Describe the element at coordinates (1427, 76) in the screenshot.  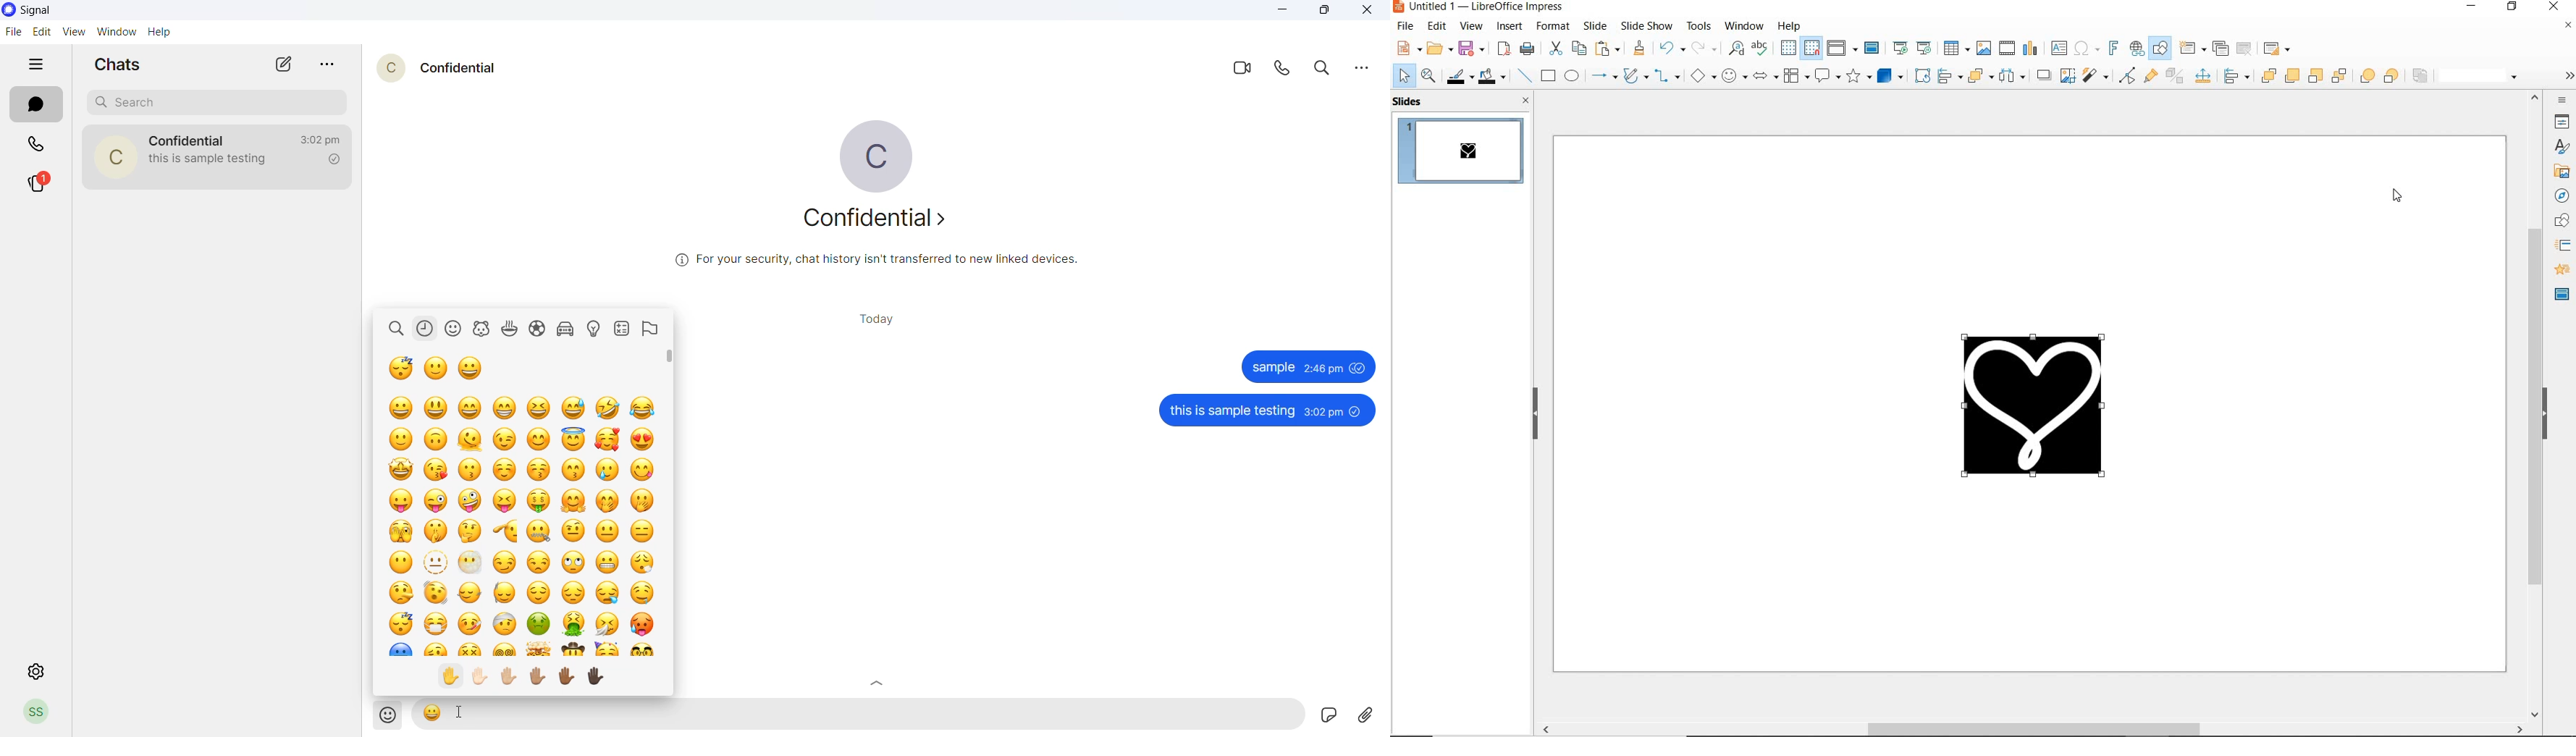
I see `zoom and pan` at that location.